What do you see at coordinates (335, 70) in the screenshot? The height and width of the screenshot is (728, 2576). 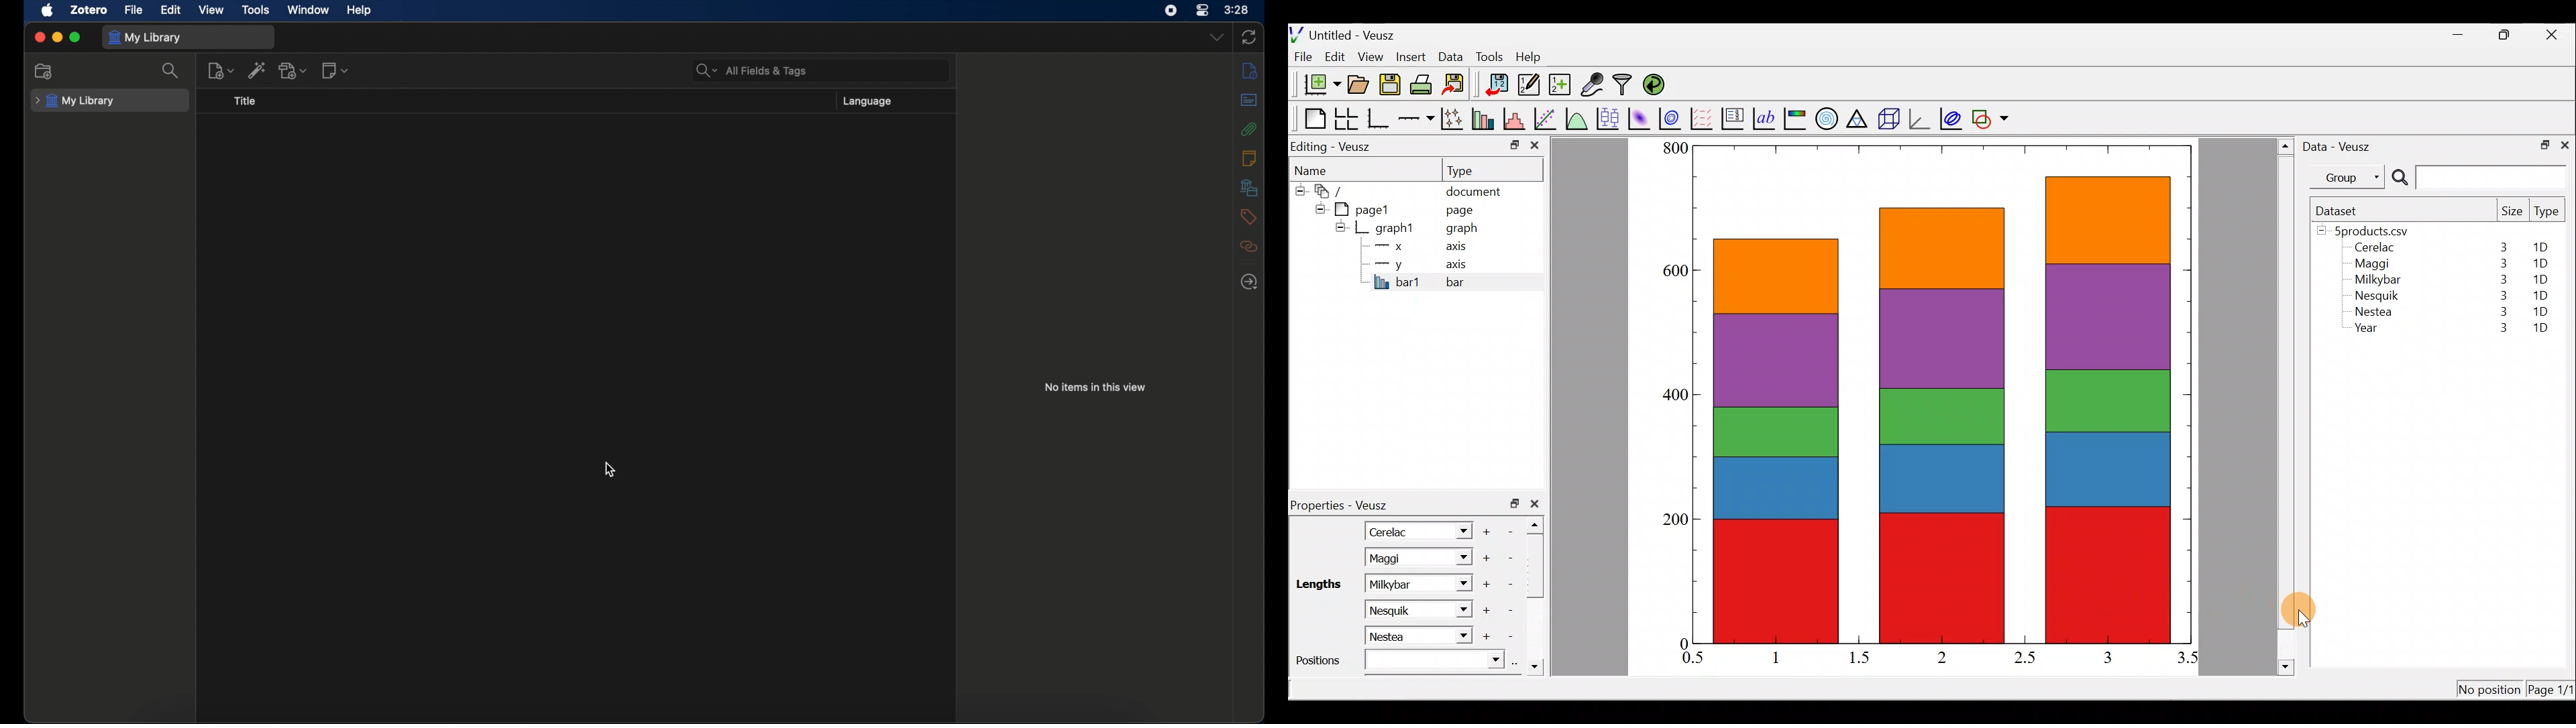 I see `new notes` at bounding box center [335, 70].